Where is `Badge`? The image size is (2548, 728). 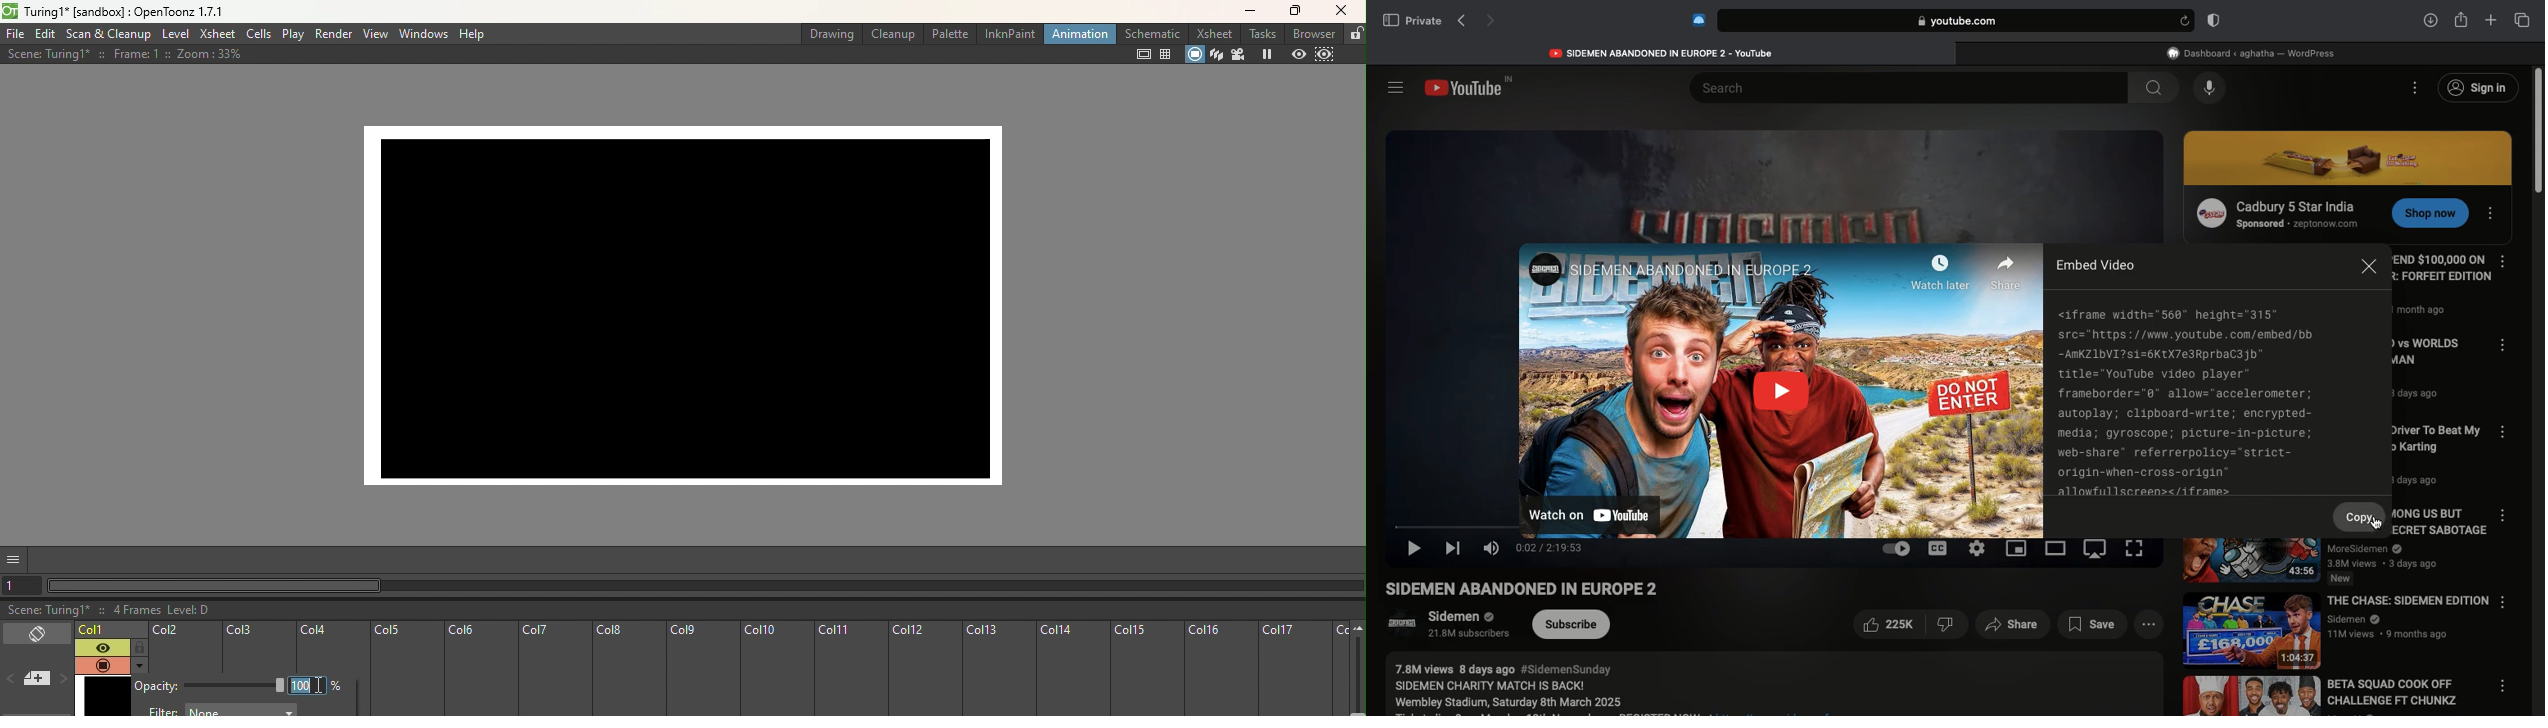 Badge is located at coordinates (2211, 21).